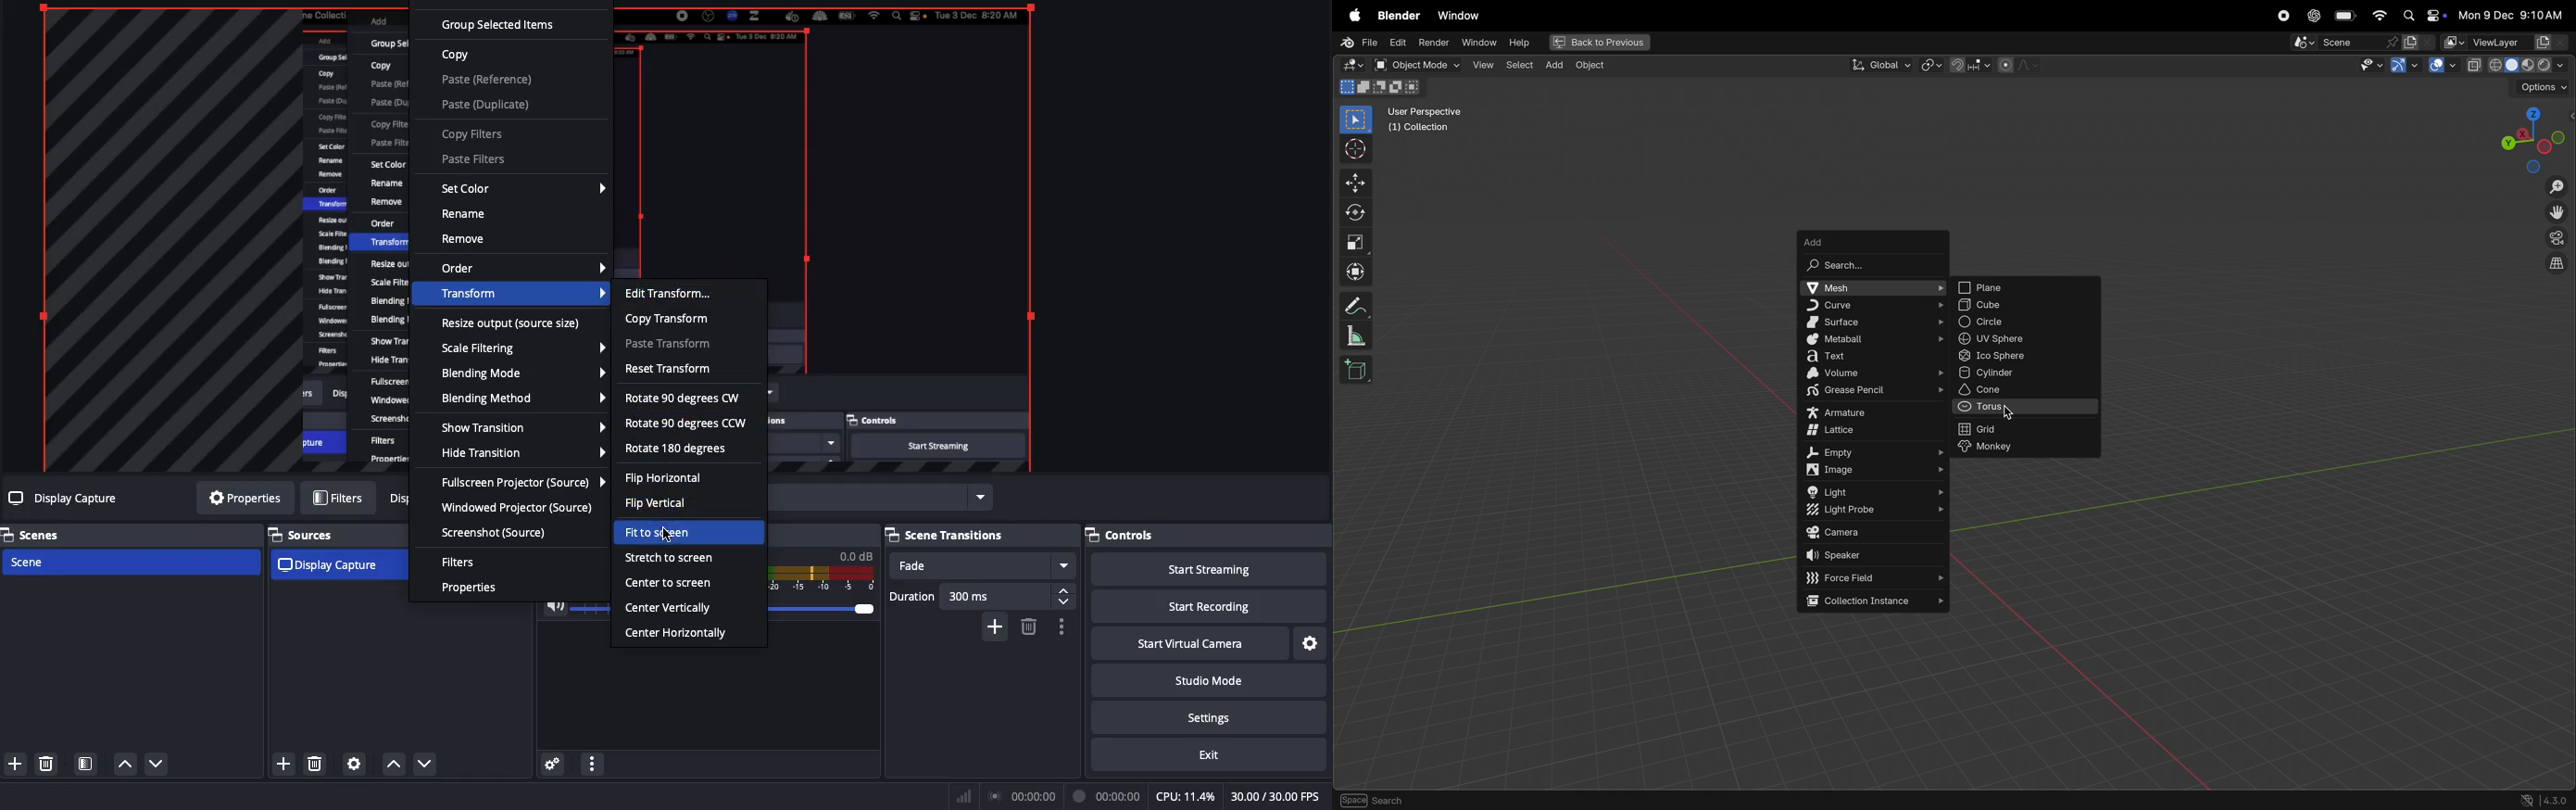 Image resolution: width=2576 pixels, height=812 pixels. Describe the element at coordinates (670, 369) in the screenshot. I see `Reset transform` at that location.